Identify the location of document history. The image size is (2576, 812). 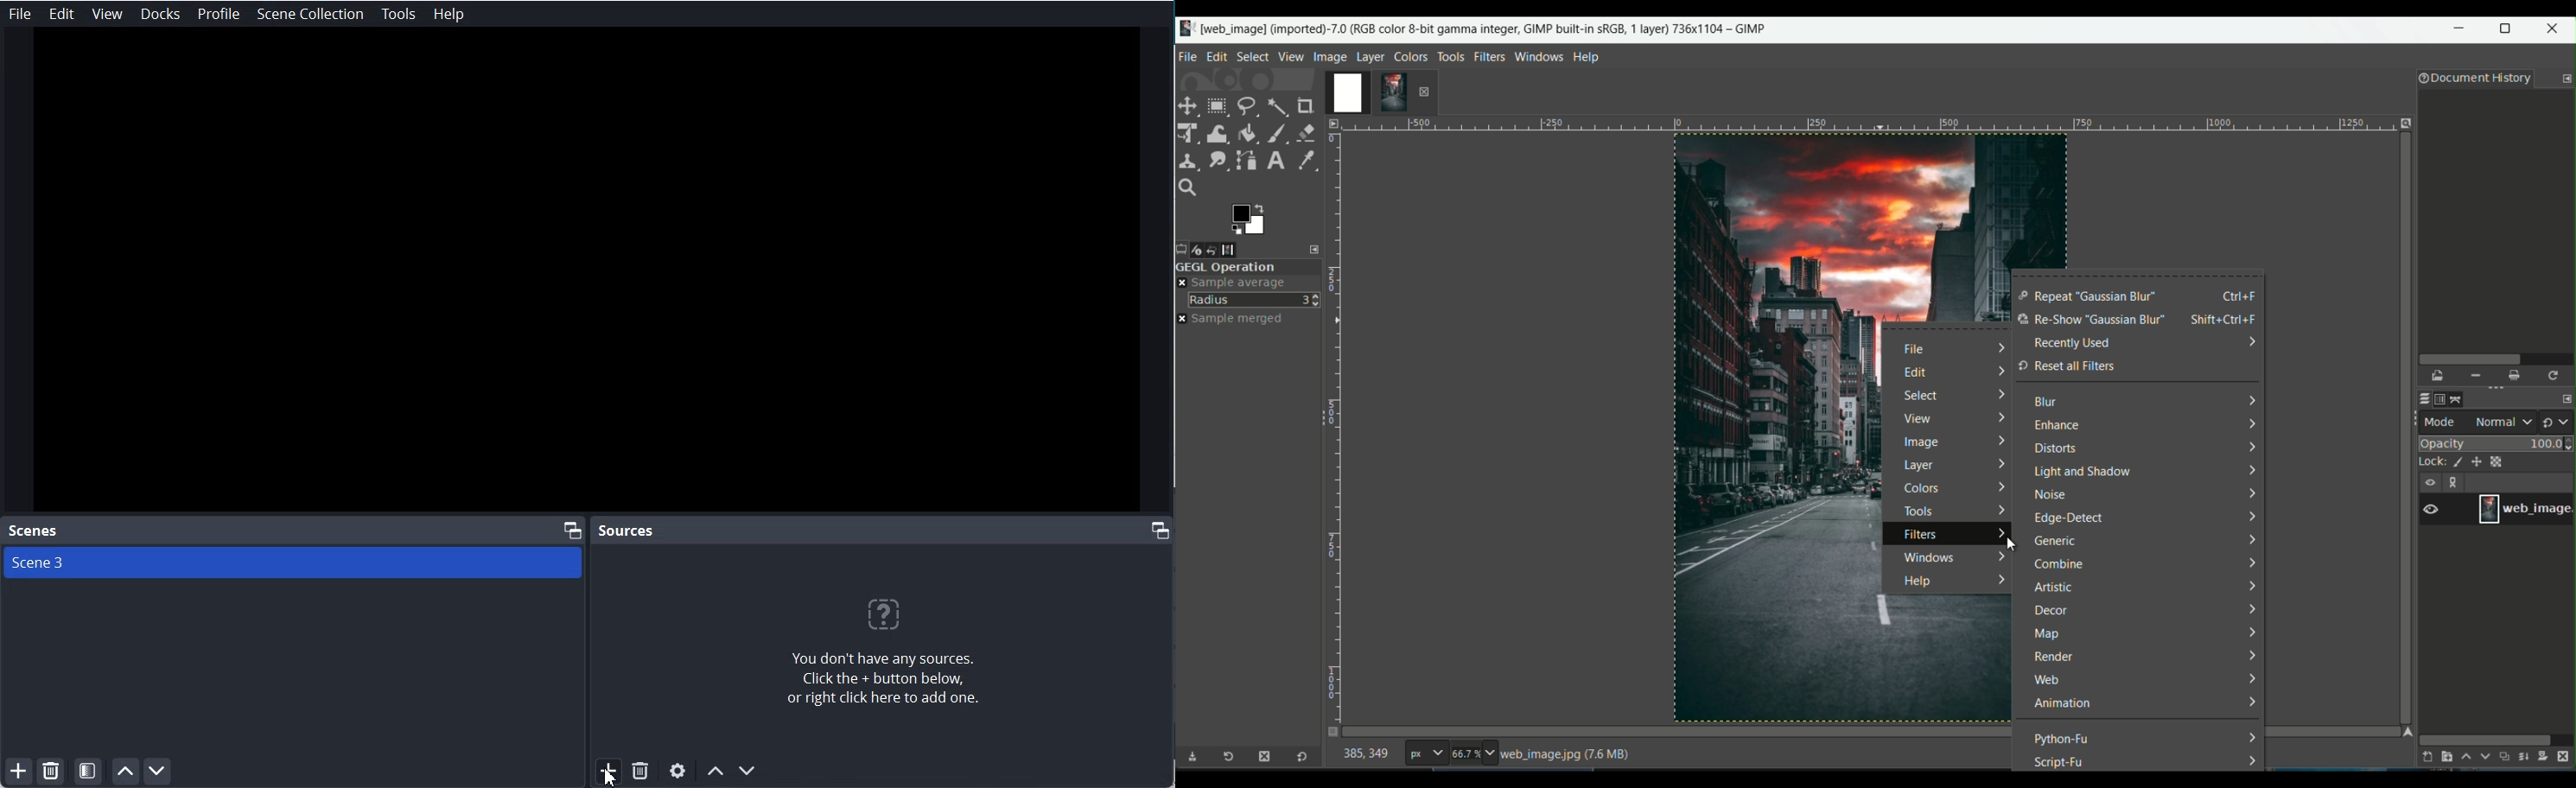
(2472, 80).